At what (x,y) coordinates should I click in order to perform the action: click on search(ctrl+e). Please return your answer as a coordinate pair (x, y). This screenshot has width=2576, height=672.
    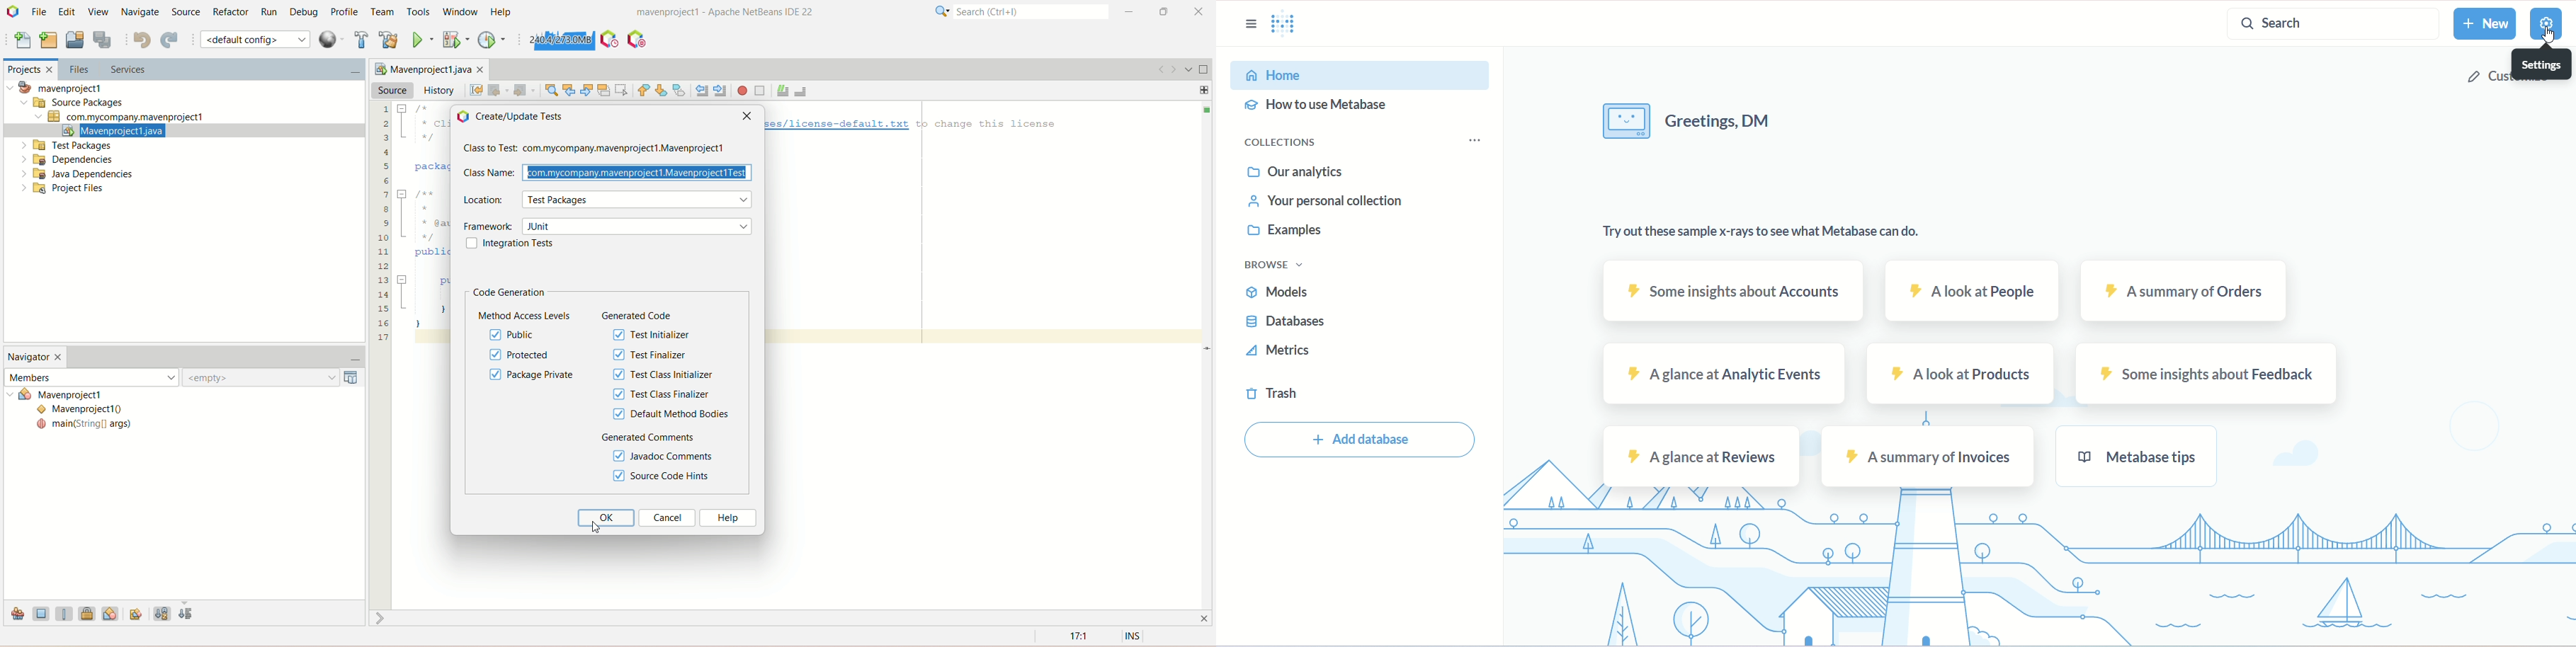
    Looking at the image, I should click on (1015, 12).